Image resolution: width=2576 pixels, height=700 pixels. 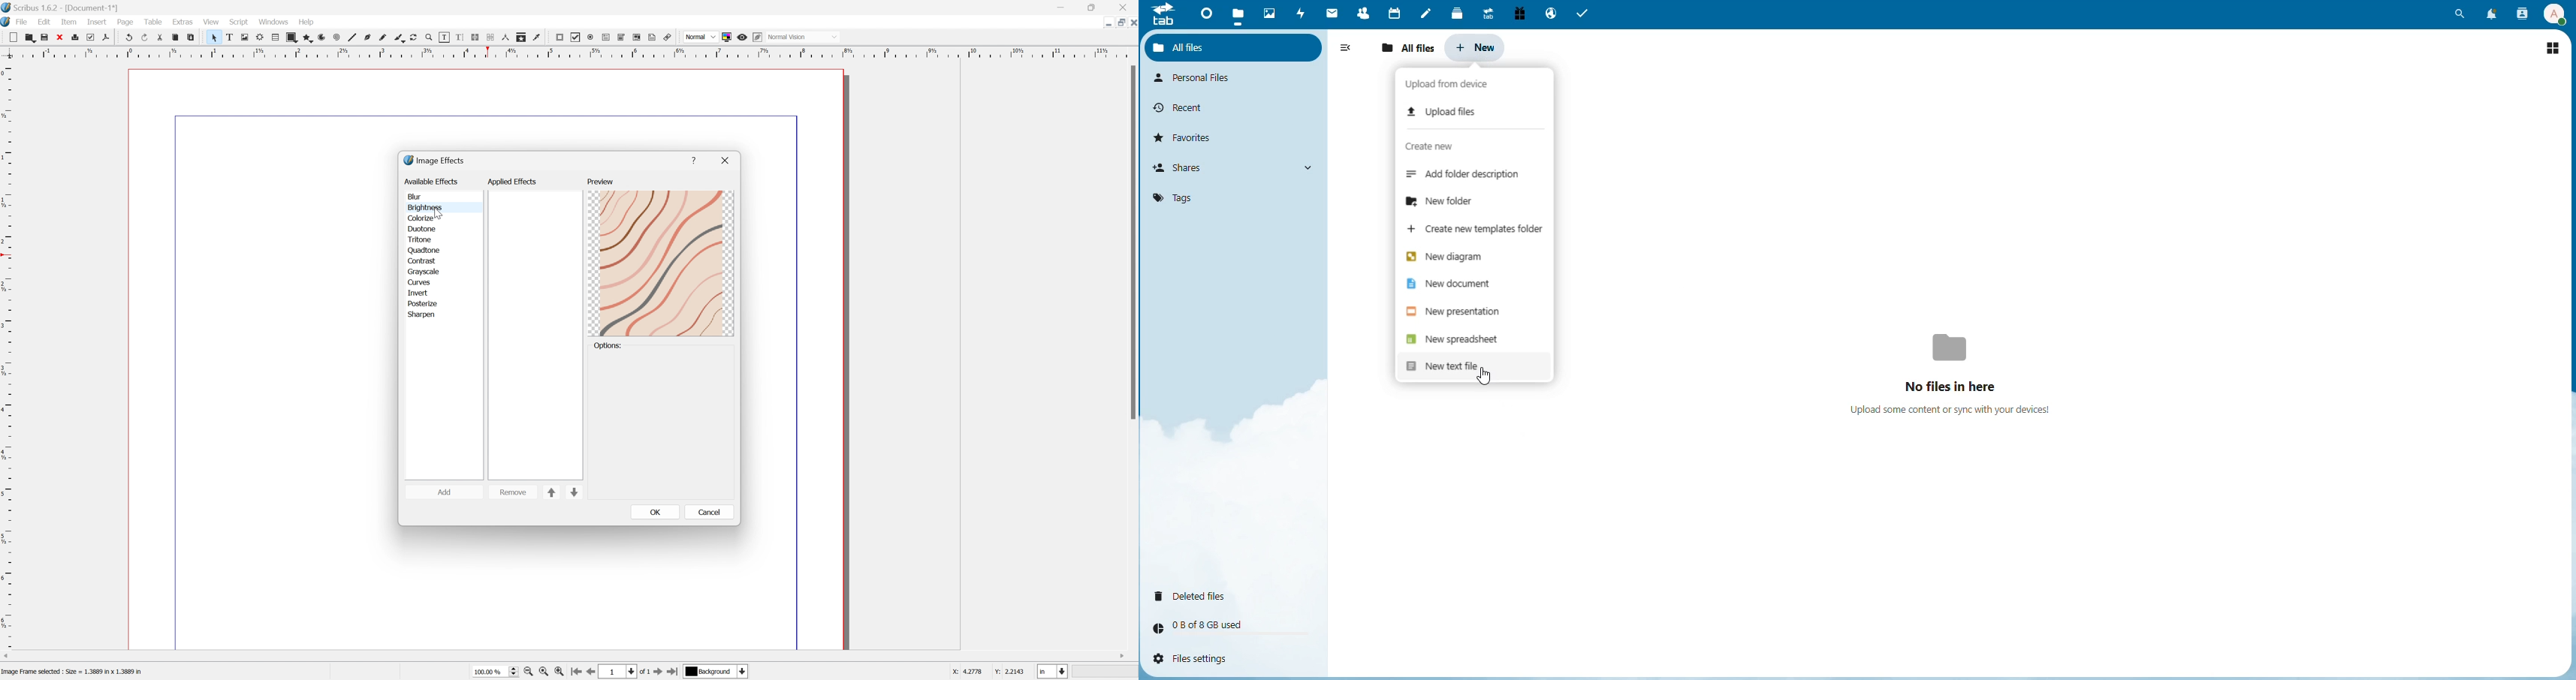 I want to click on Minimize, so click(x=1122, y=23).